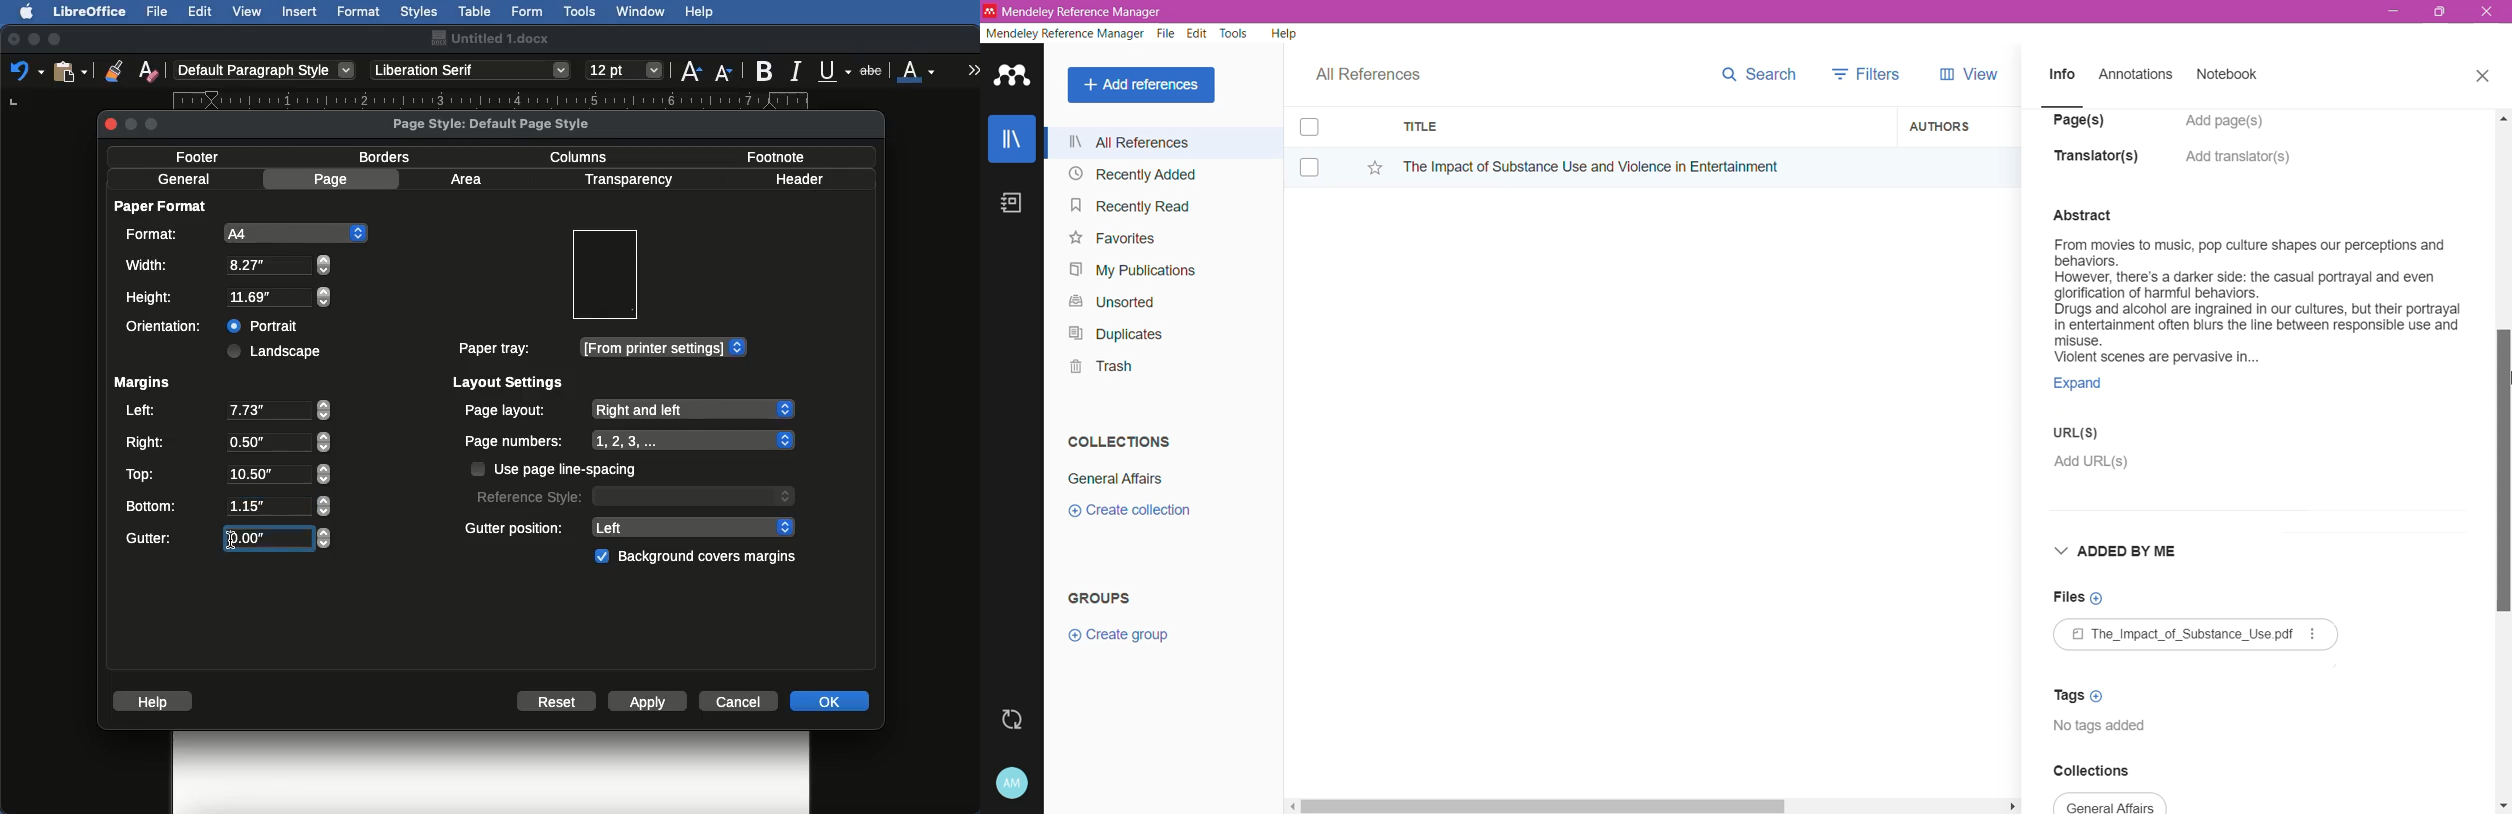 This screenshot has height=840, width=2520. I want to click on Clone formatting, so click(114, 70).